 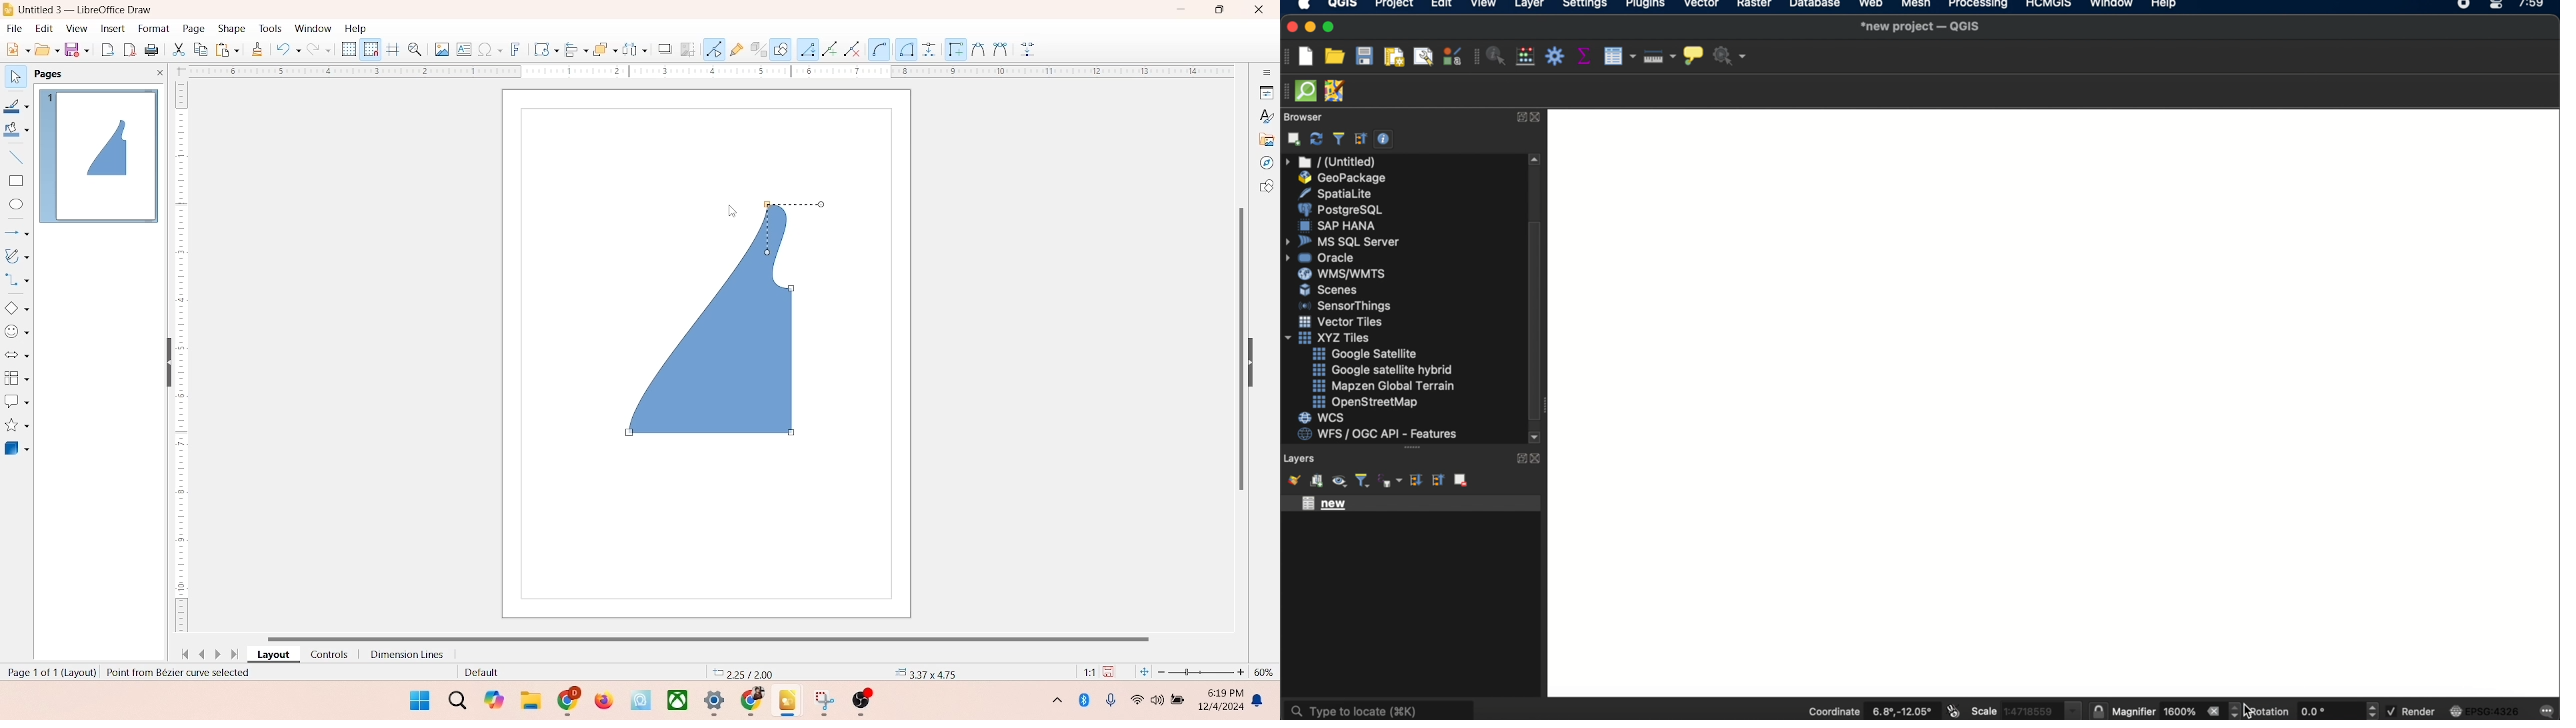 I want to click on helplines, so click(x=392, y=50).